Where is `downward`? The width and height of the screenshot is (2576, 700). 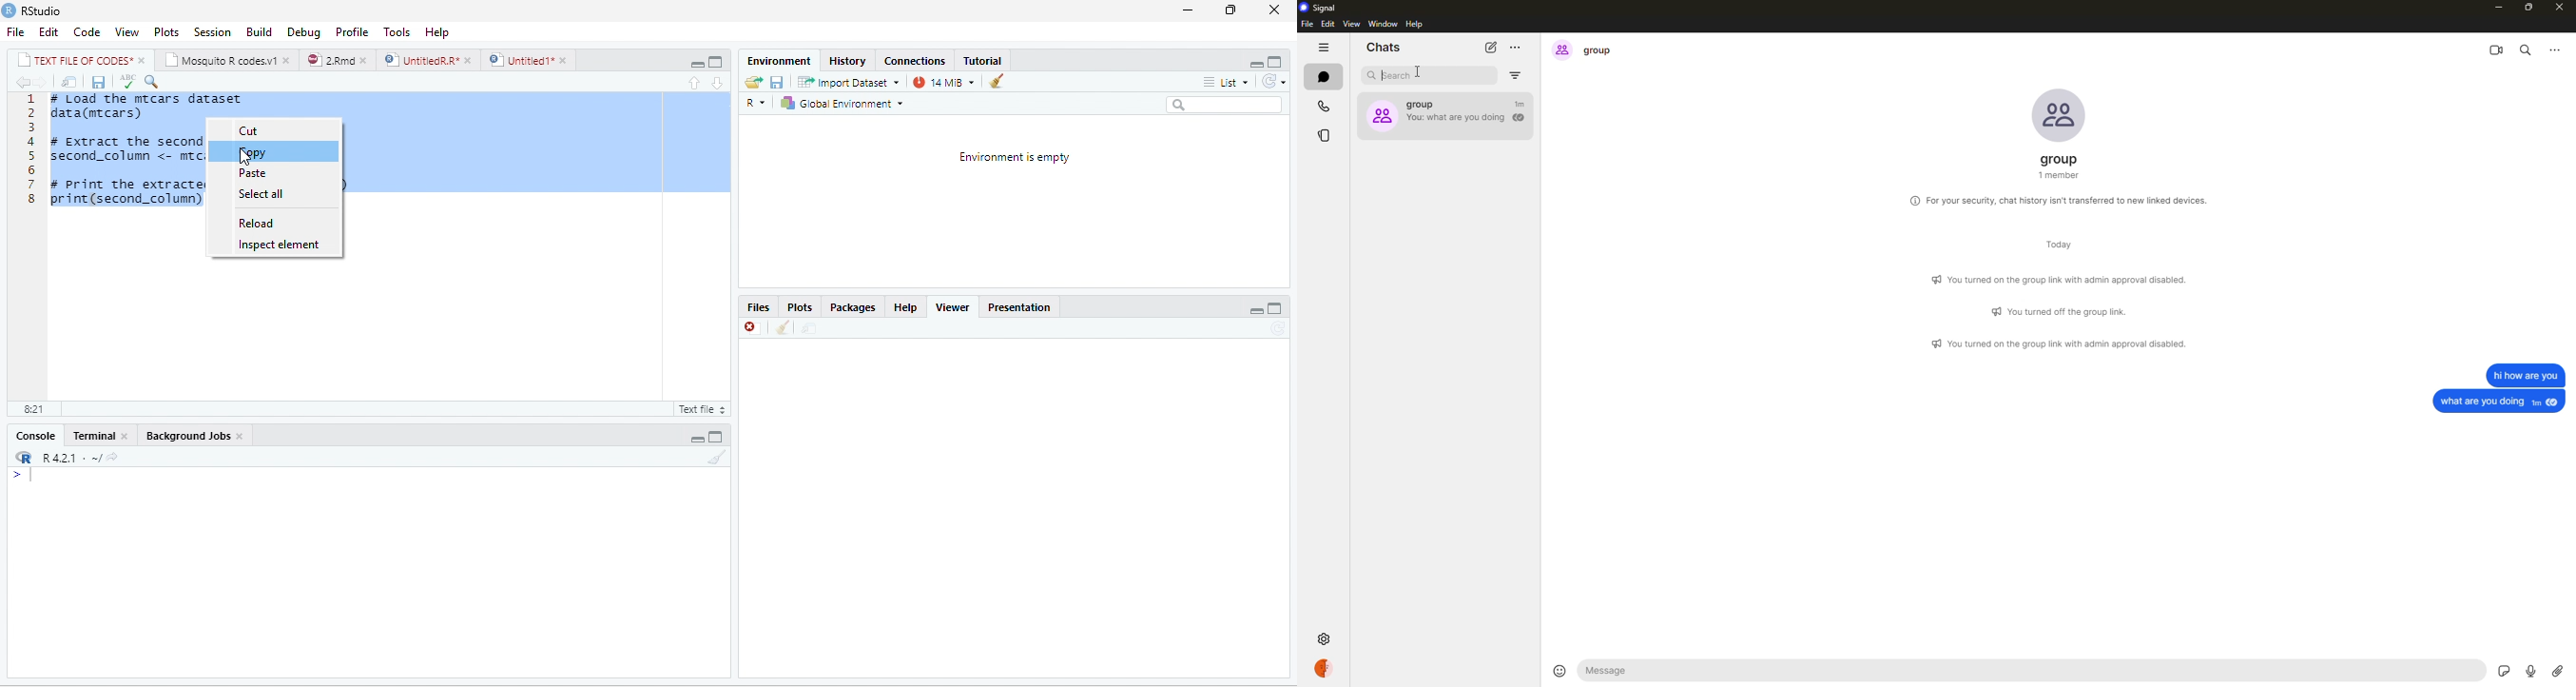 downward is located at coordinates (718, 83).